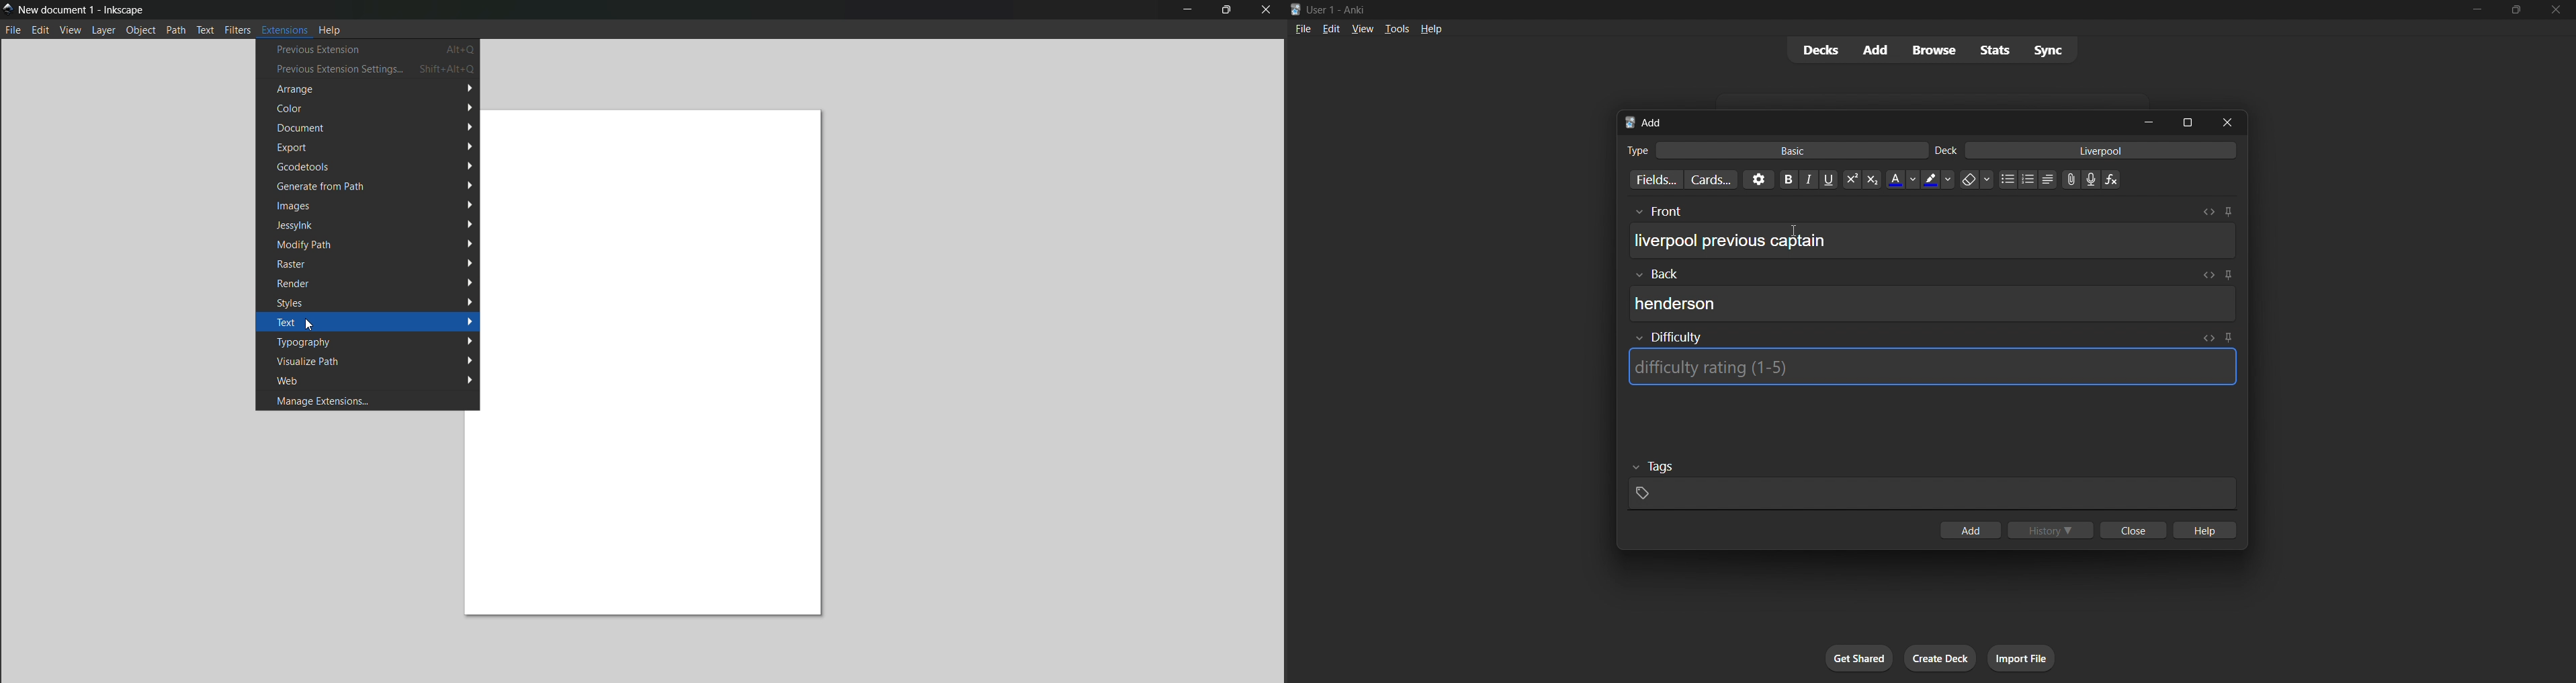  What do you see at coordinates (310, 324) in the screenshot?
I see `cursor` at bounding box center [310, 324].